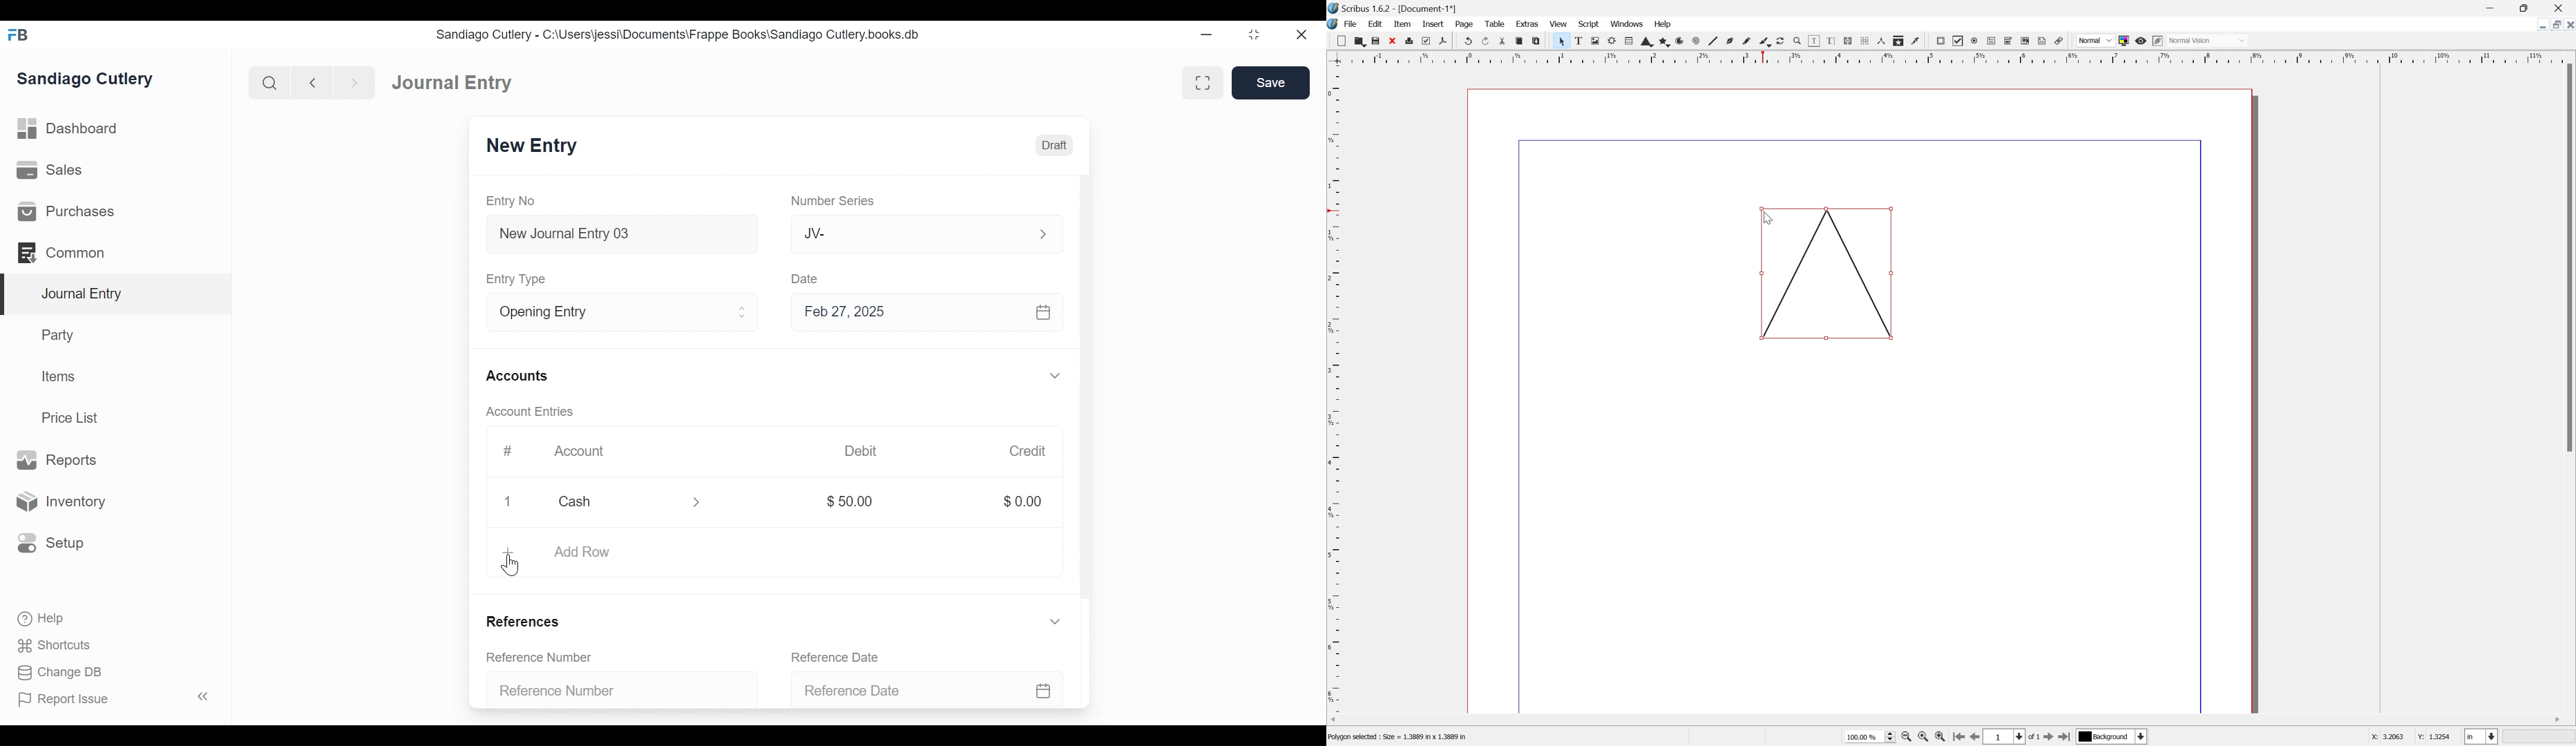 Image resolution: width=2576 pixels, height=756 pixels. Describe the element at coordinates (560, 553) in the screenshot. I see `+ Add Row` at that location.